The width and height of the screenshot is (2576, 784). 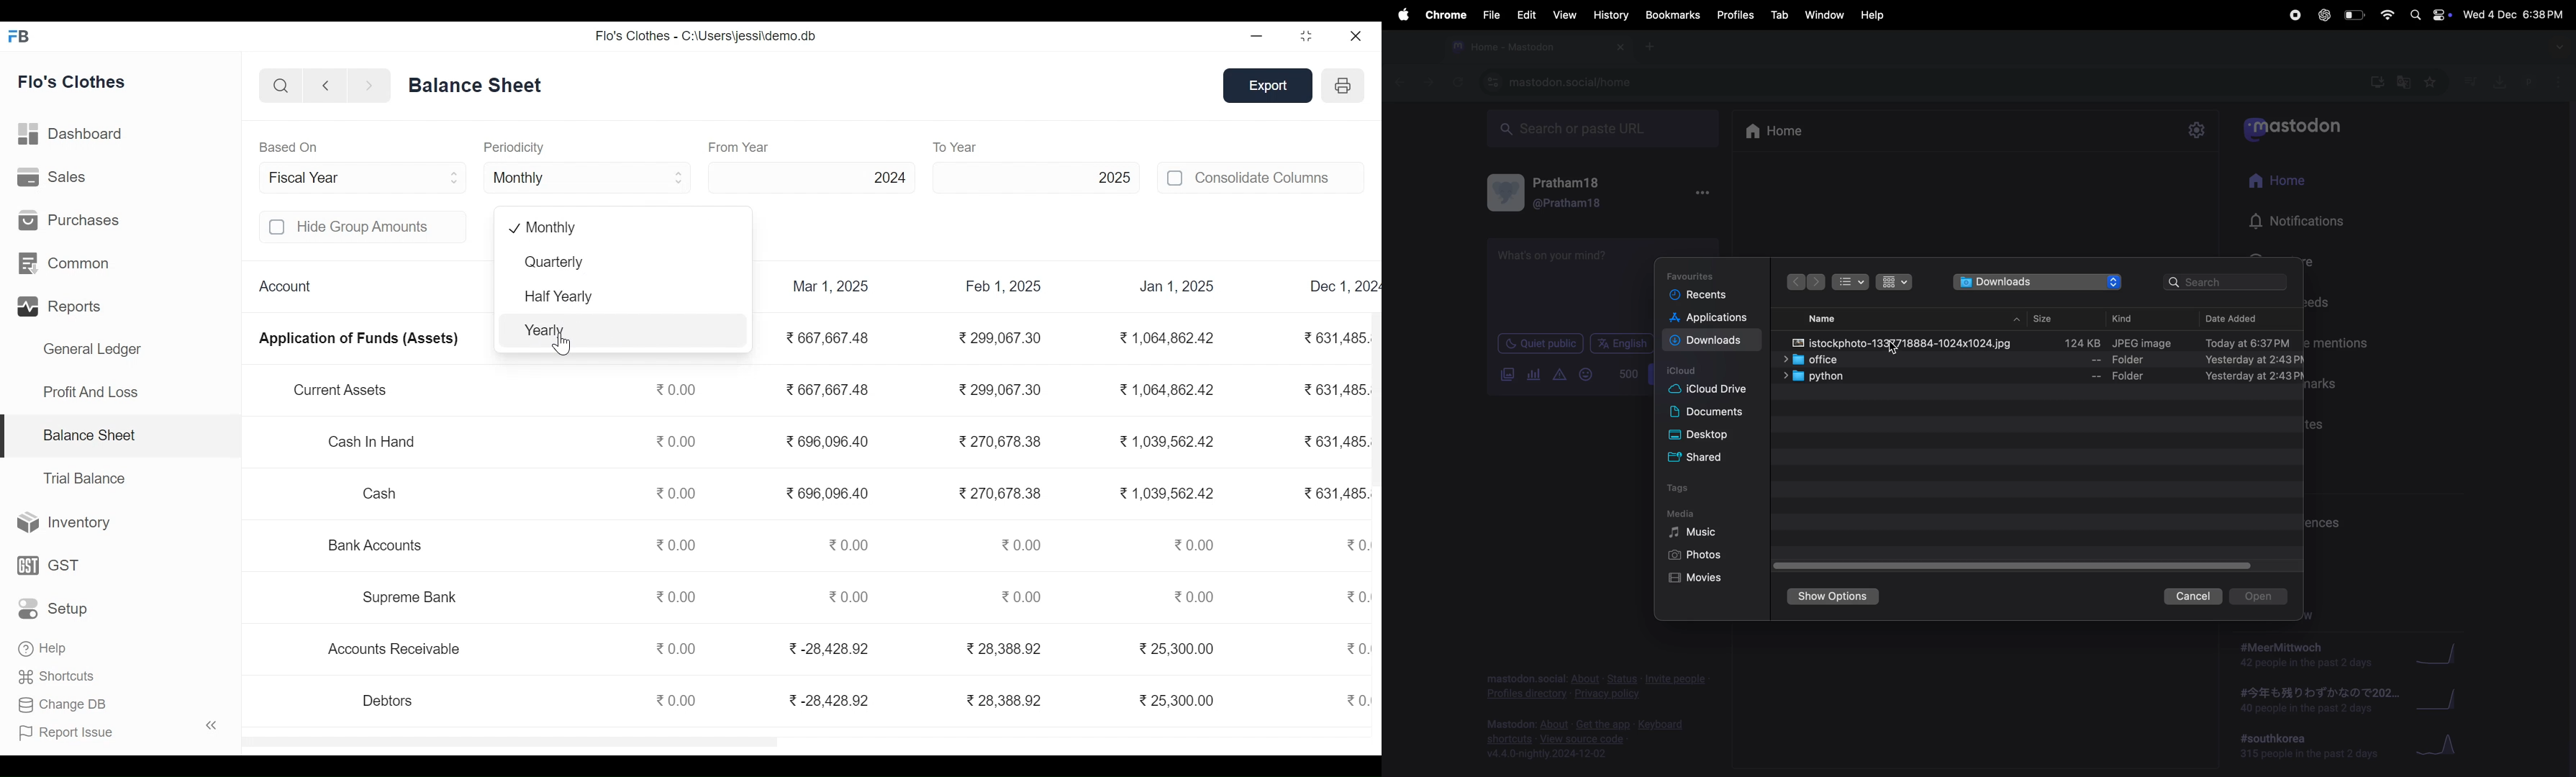 I want to click on back ward, so click(x=1798, y=282).